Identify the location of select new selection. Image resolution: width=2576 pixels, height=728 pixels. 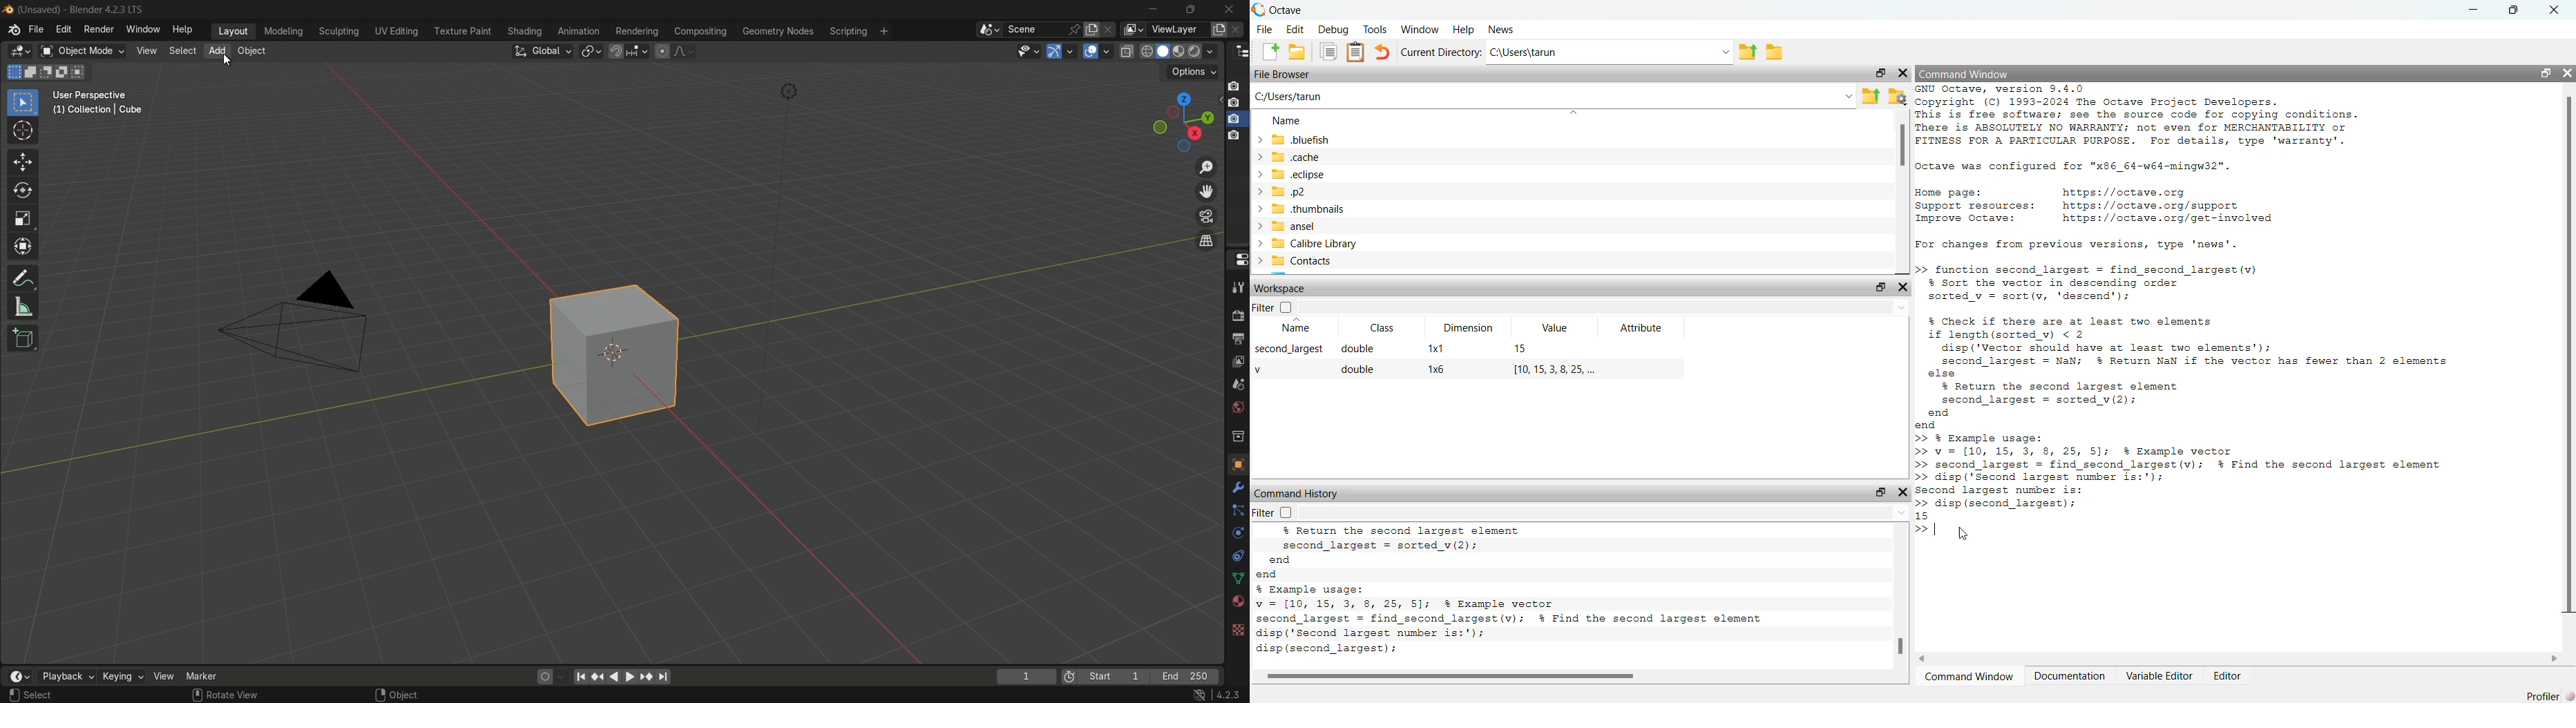
(12, 72).